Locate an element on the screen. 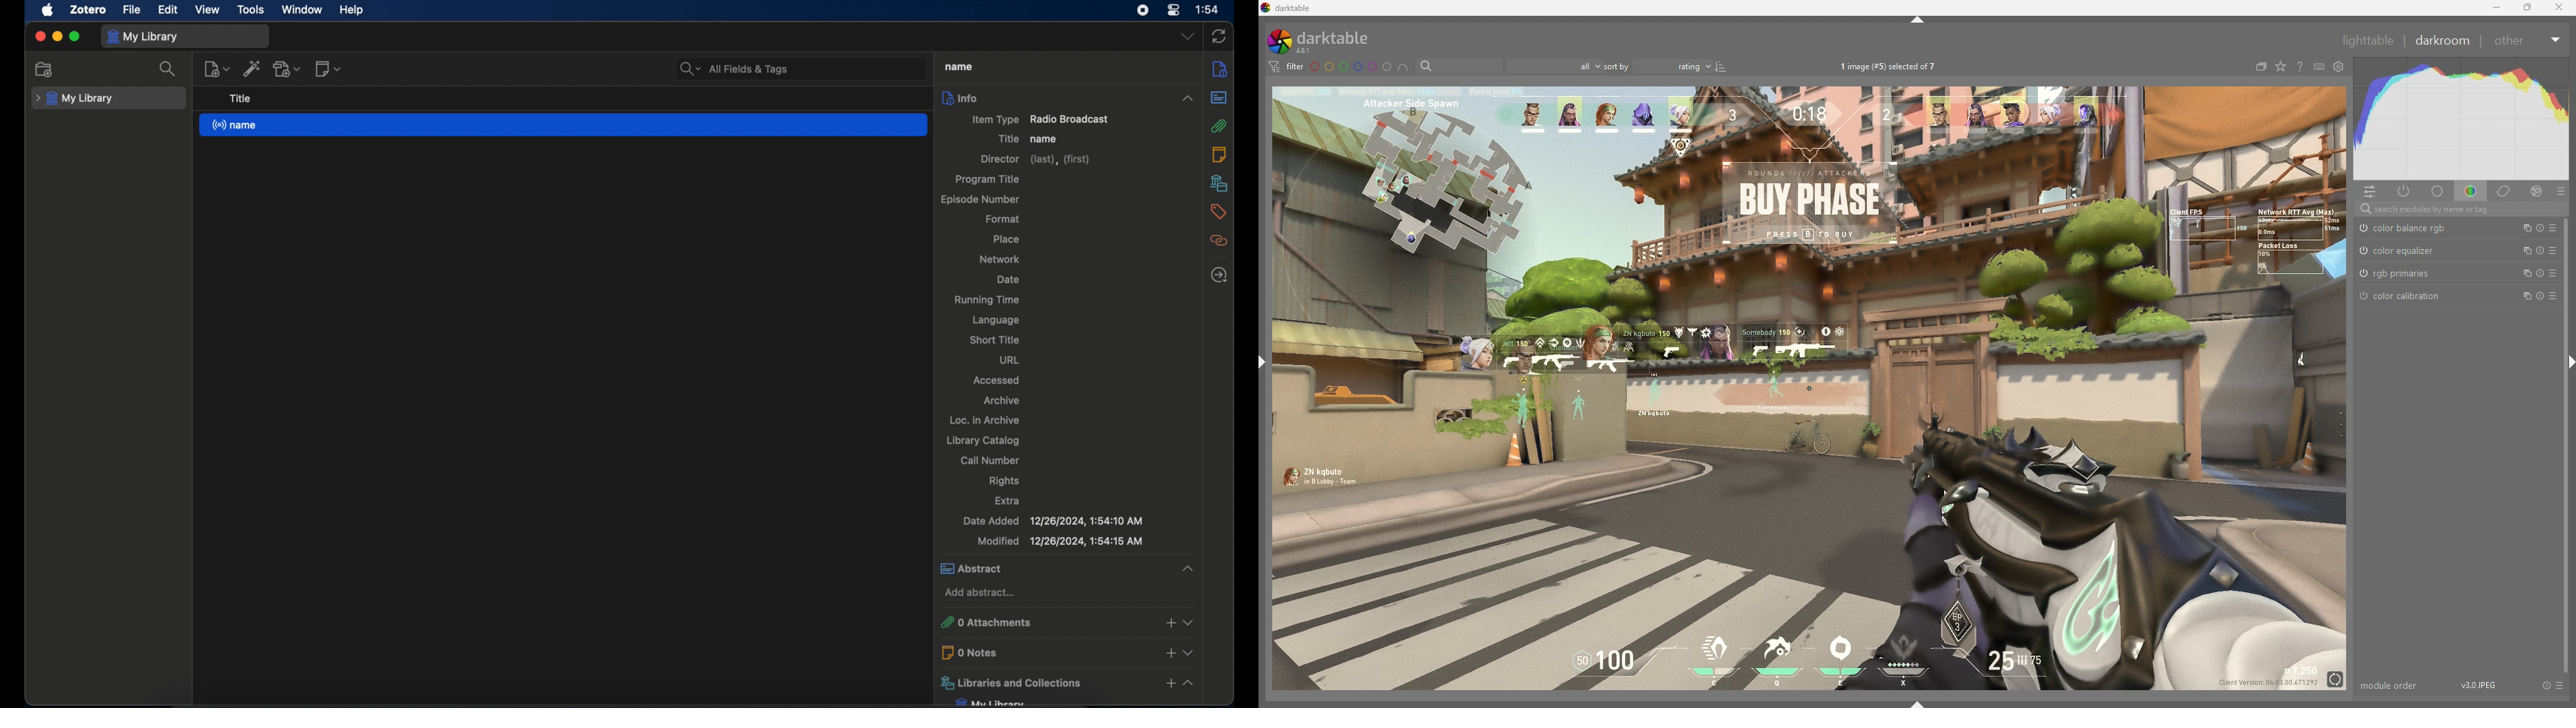  name is located at coordinates (959, 67).